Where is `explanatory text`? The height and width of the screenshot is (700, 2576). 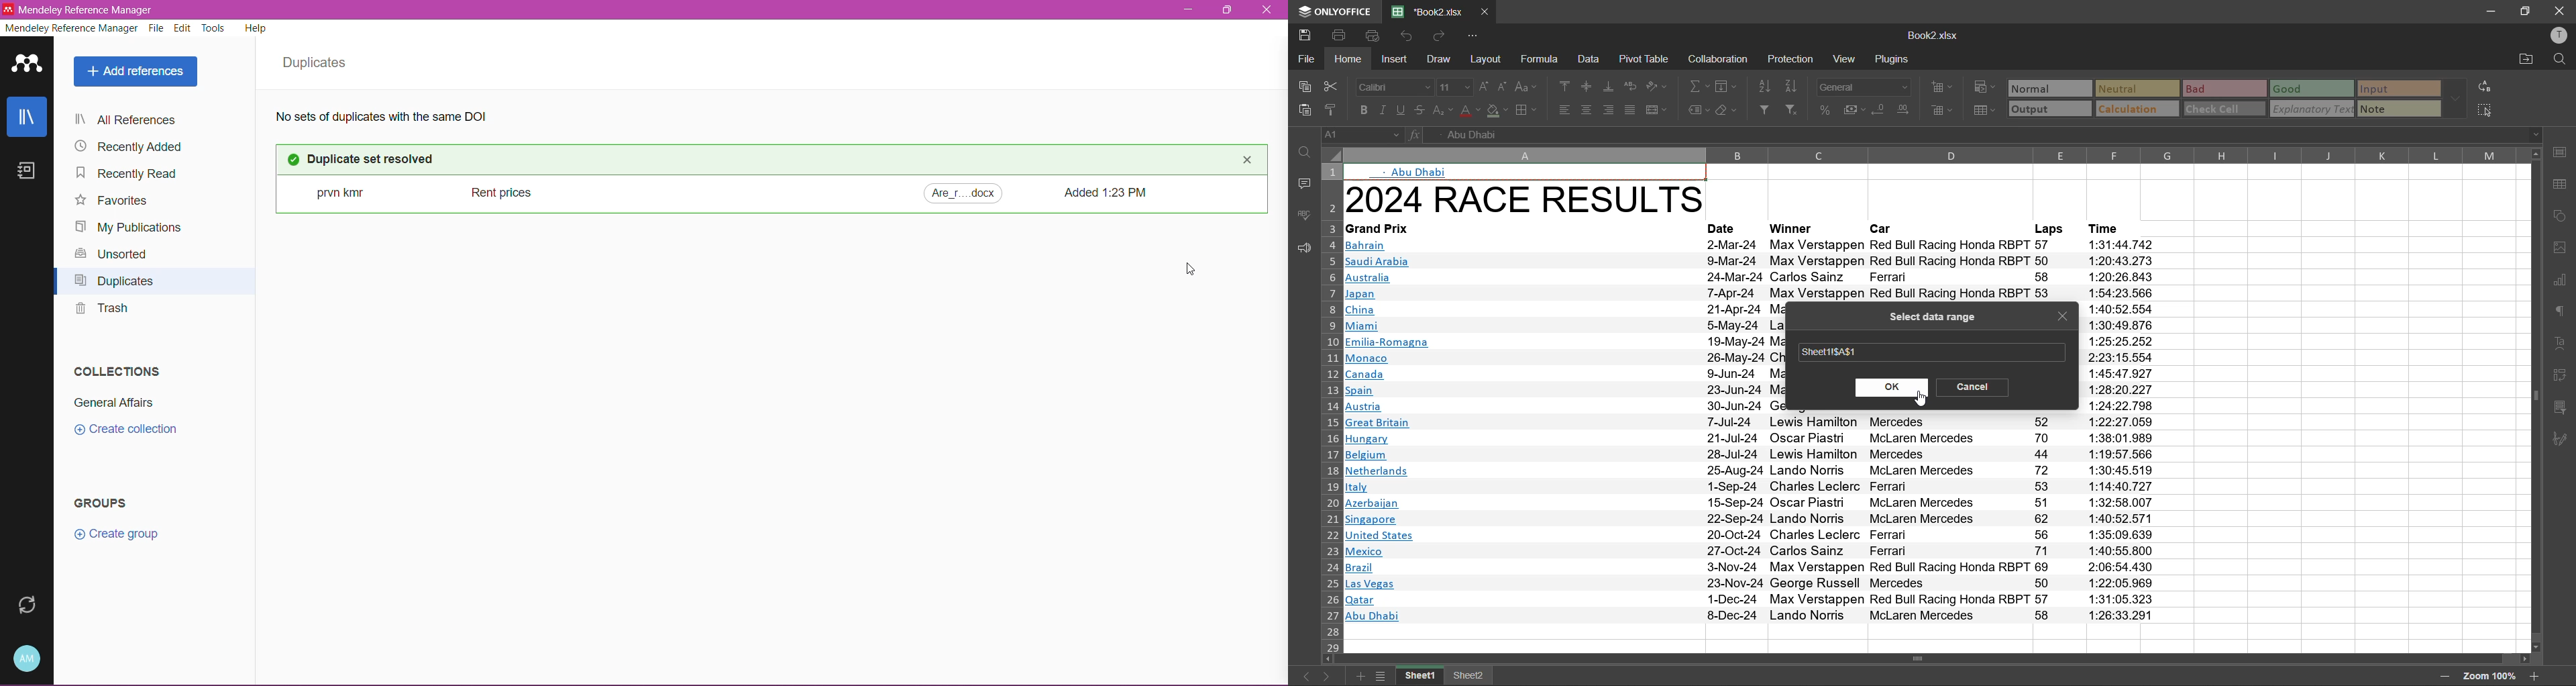
explanatory text is located at coordinates (2308, 111).